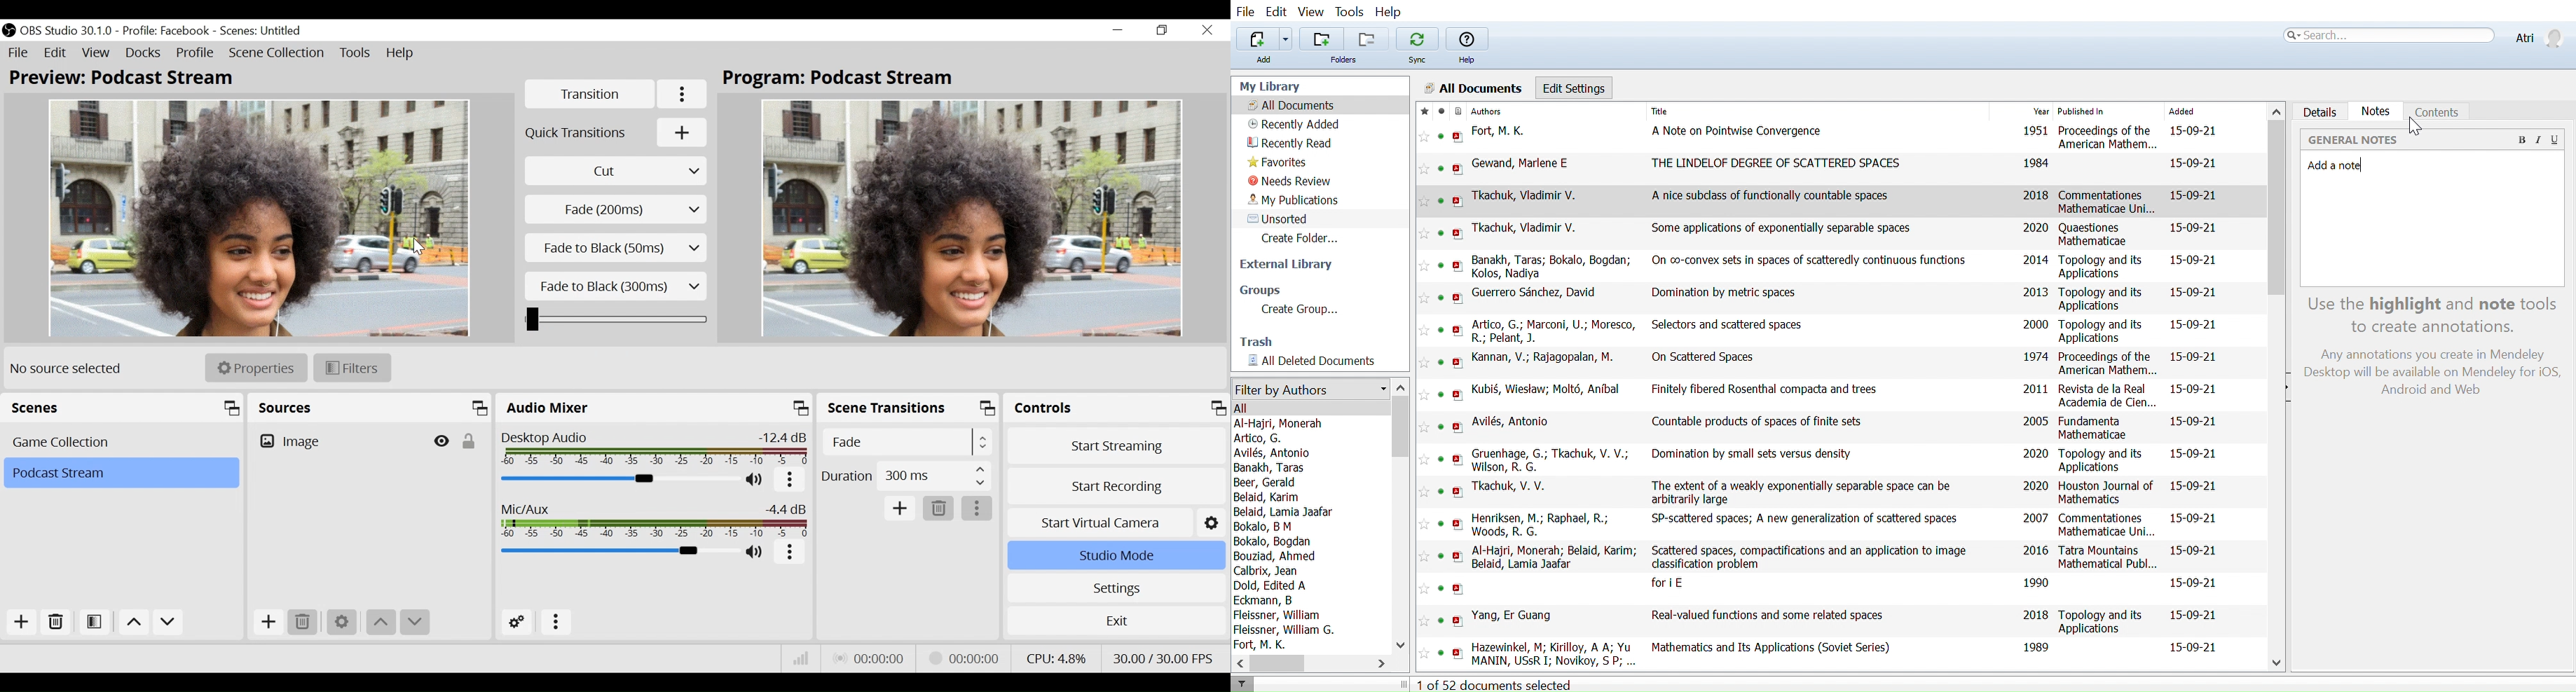 This screenshot has height=700, width=2576. What do you see at coordinates (655, 520) in the screenshot?
I see `Mic/Aux` at bounding box center [655, 520].